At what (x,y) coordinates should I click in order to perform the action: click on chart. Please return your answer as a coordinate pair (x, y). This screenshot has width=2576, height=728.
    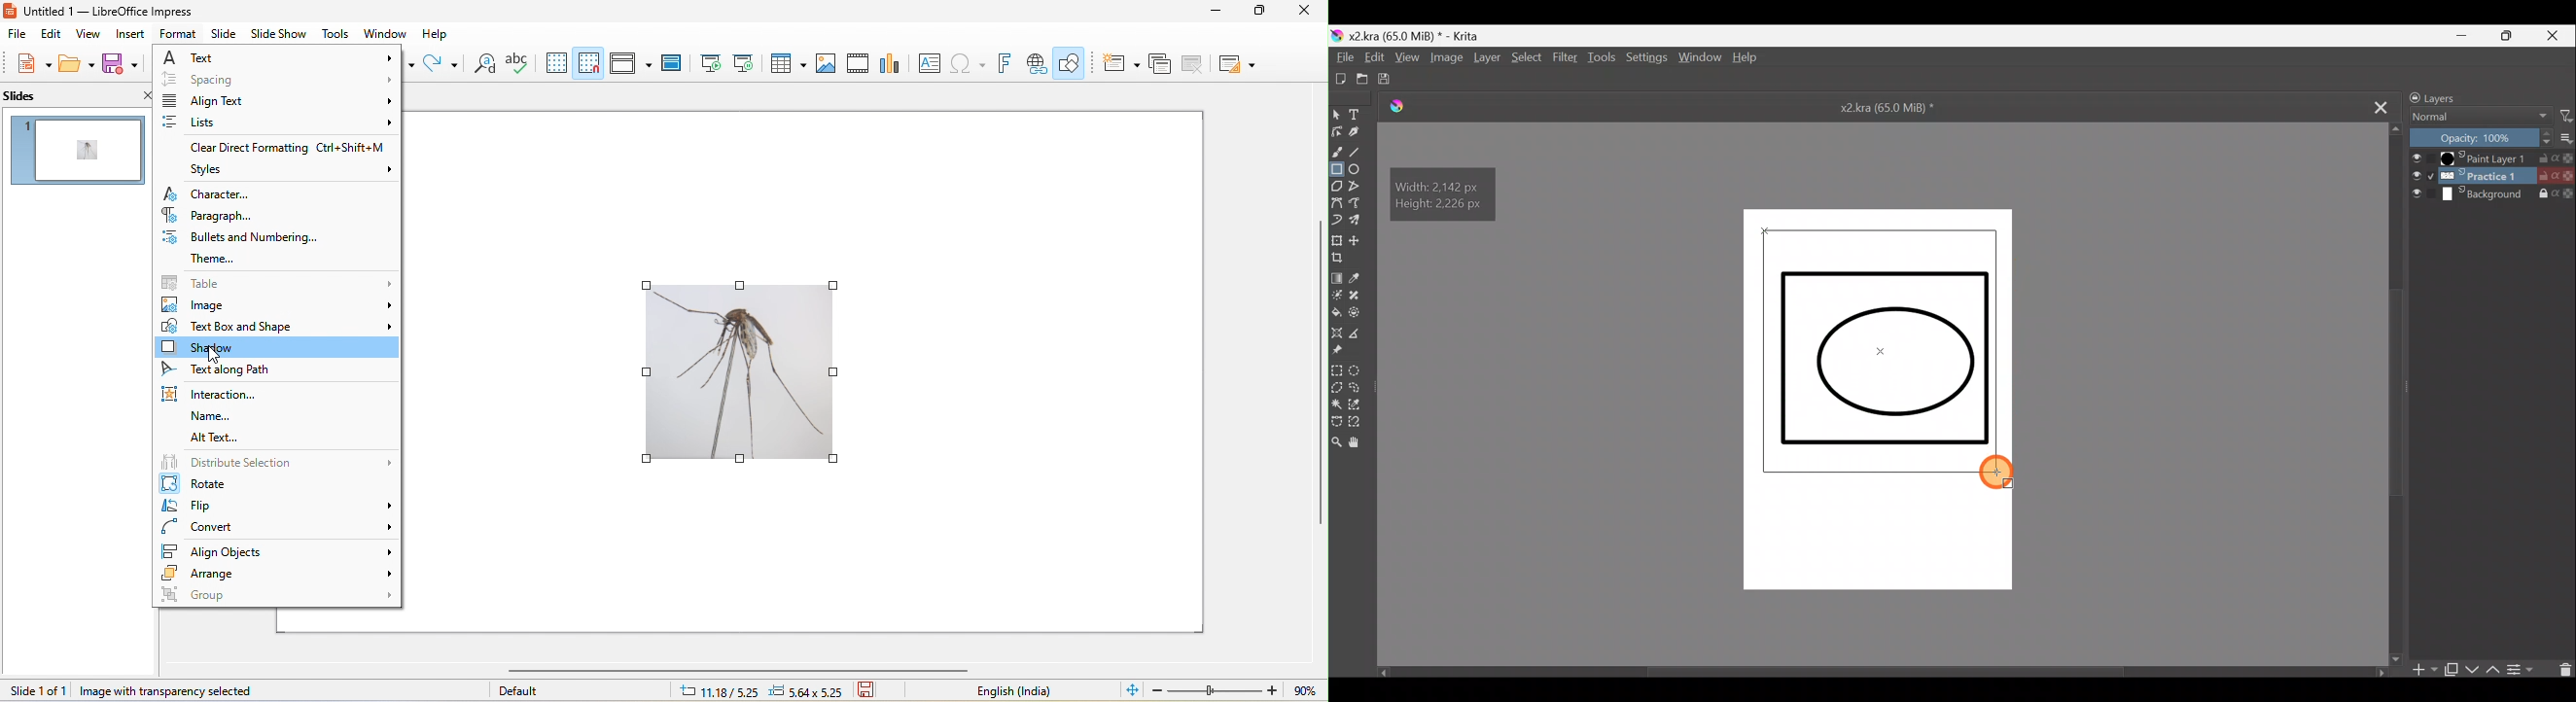
    Looking at the image, I should click on (890, 64).